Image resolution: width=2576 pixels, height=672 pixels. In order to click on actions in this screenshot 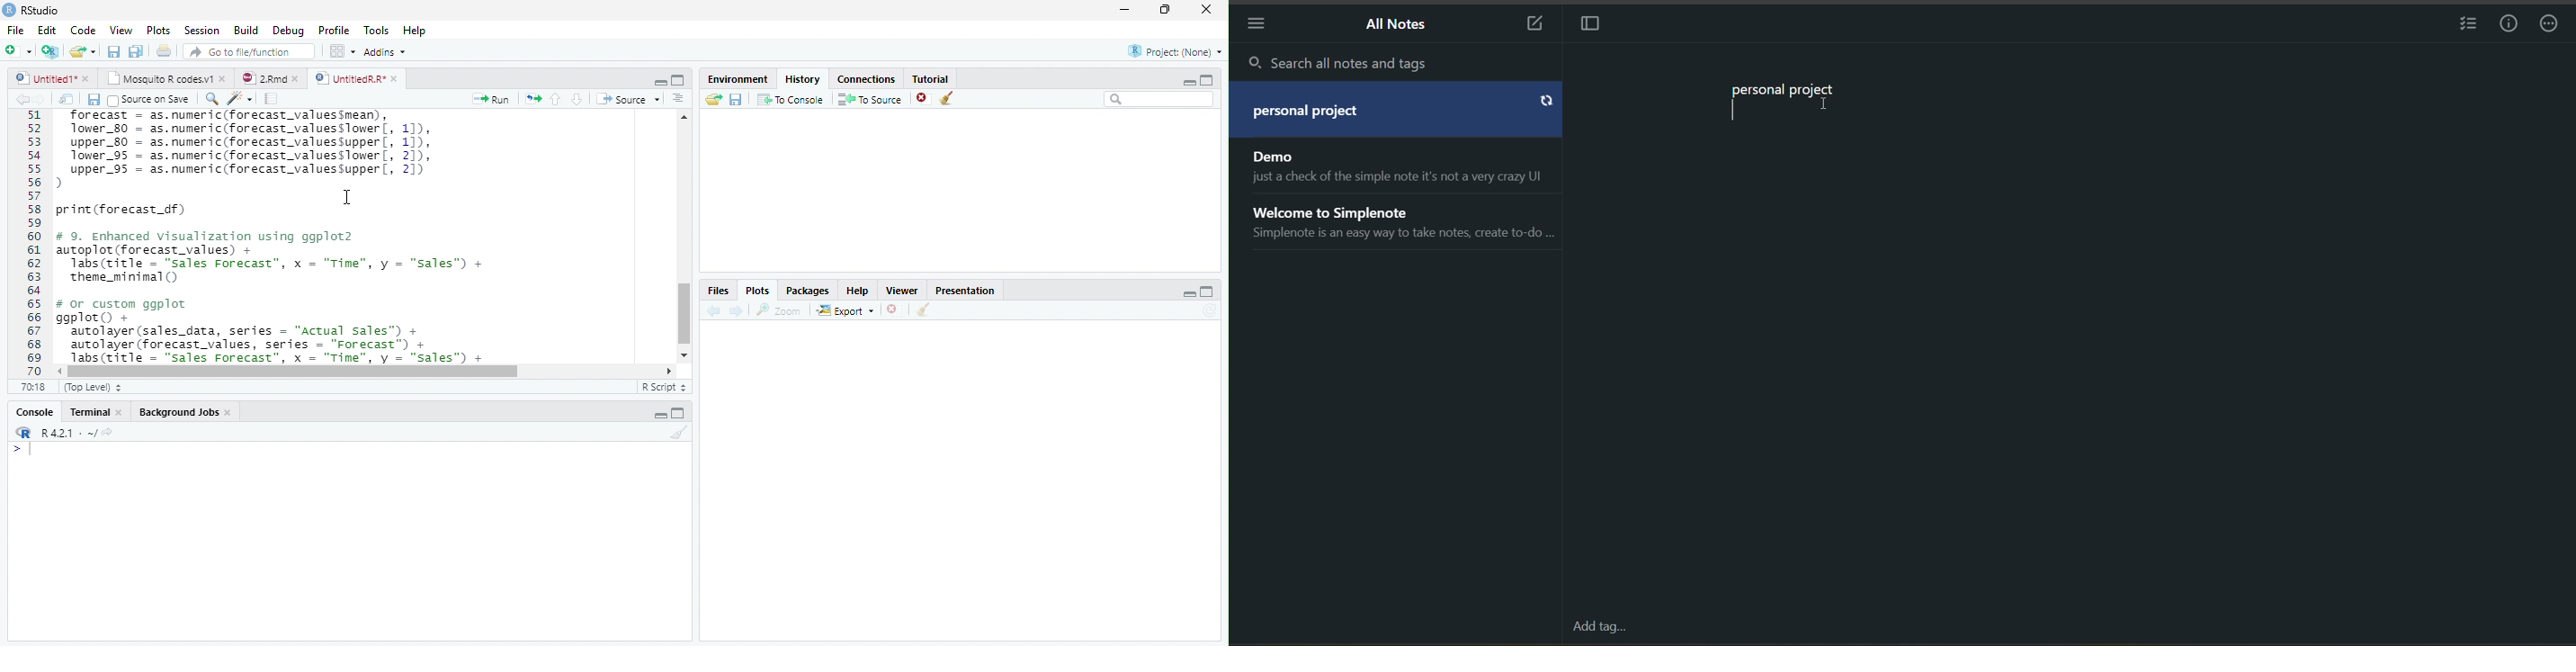, I will do `click(2552, 26)`.